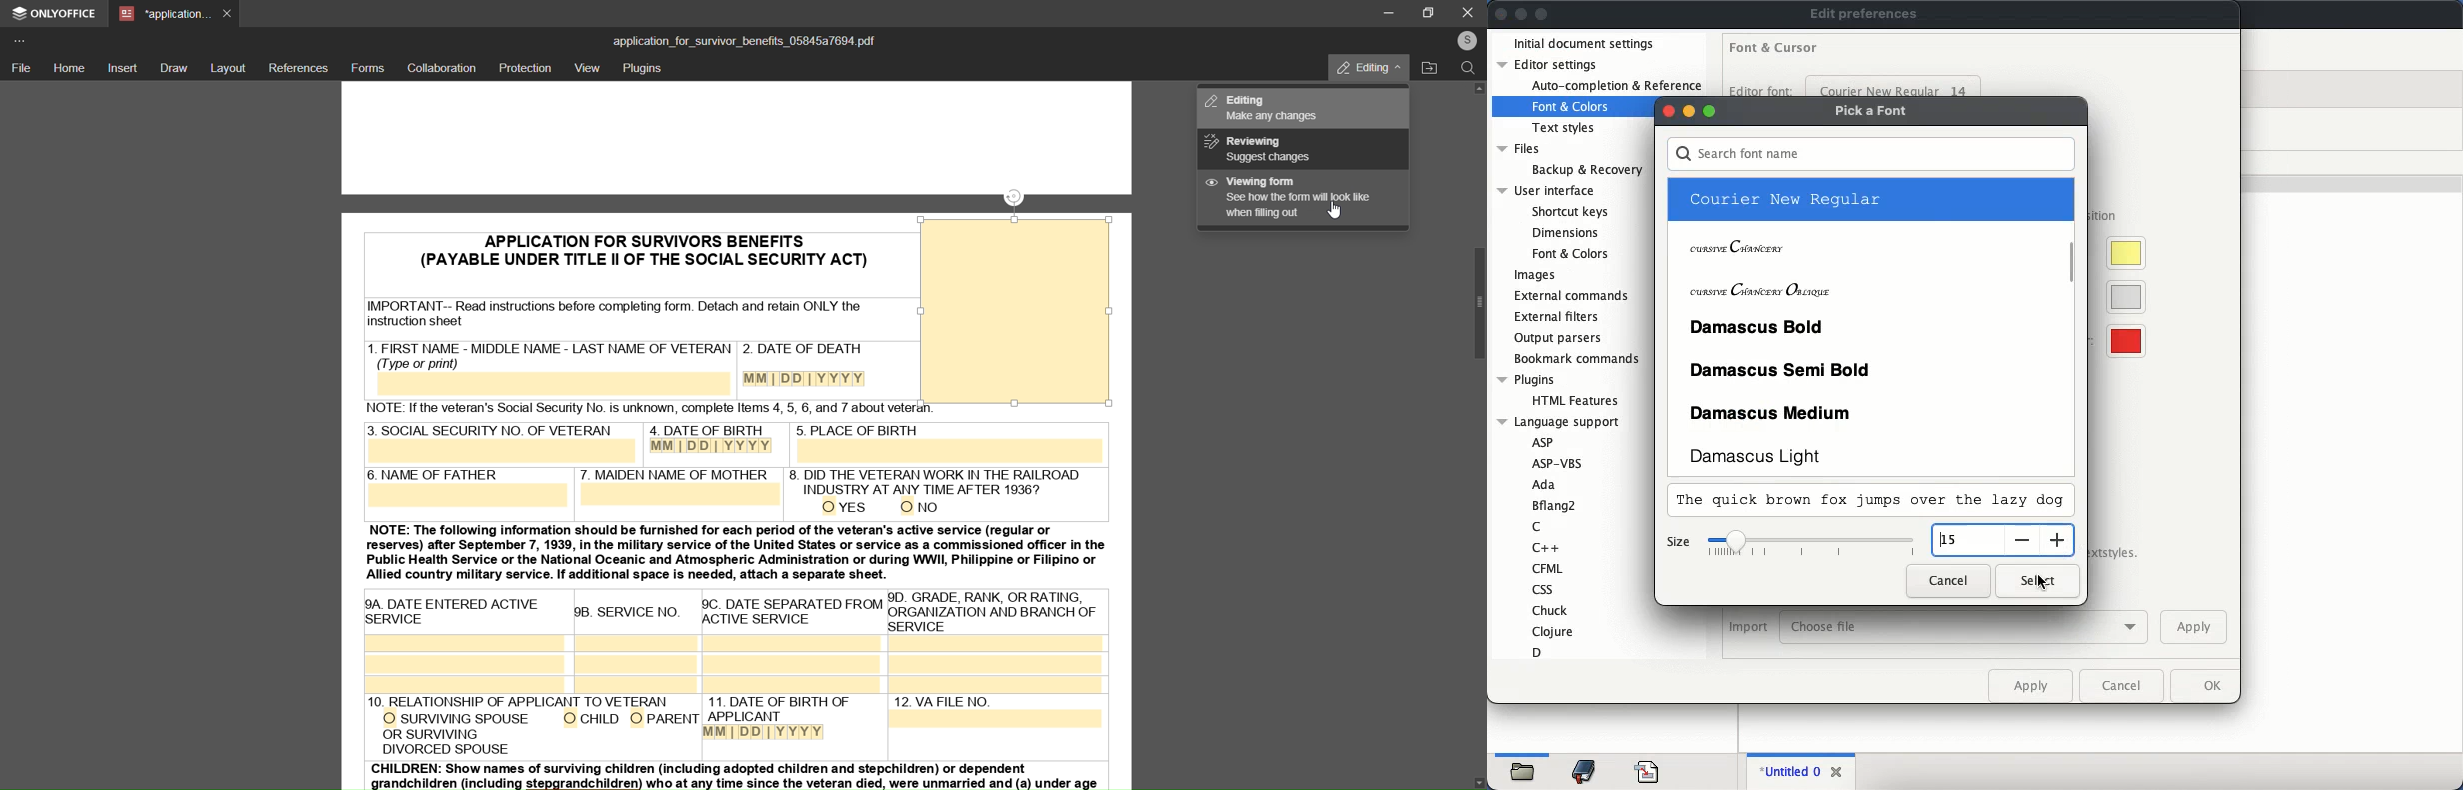 The image size is (2464, 812). I want to click on images, so click(1535, 276).